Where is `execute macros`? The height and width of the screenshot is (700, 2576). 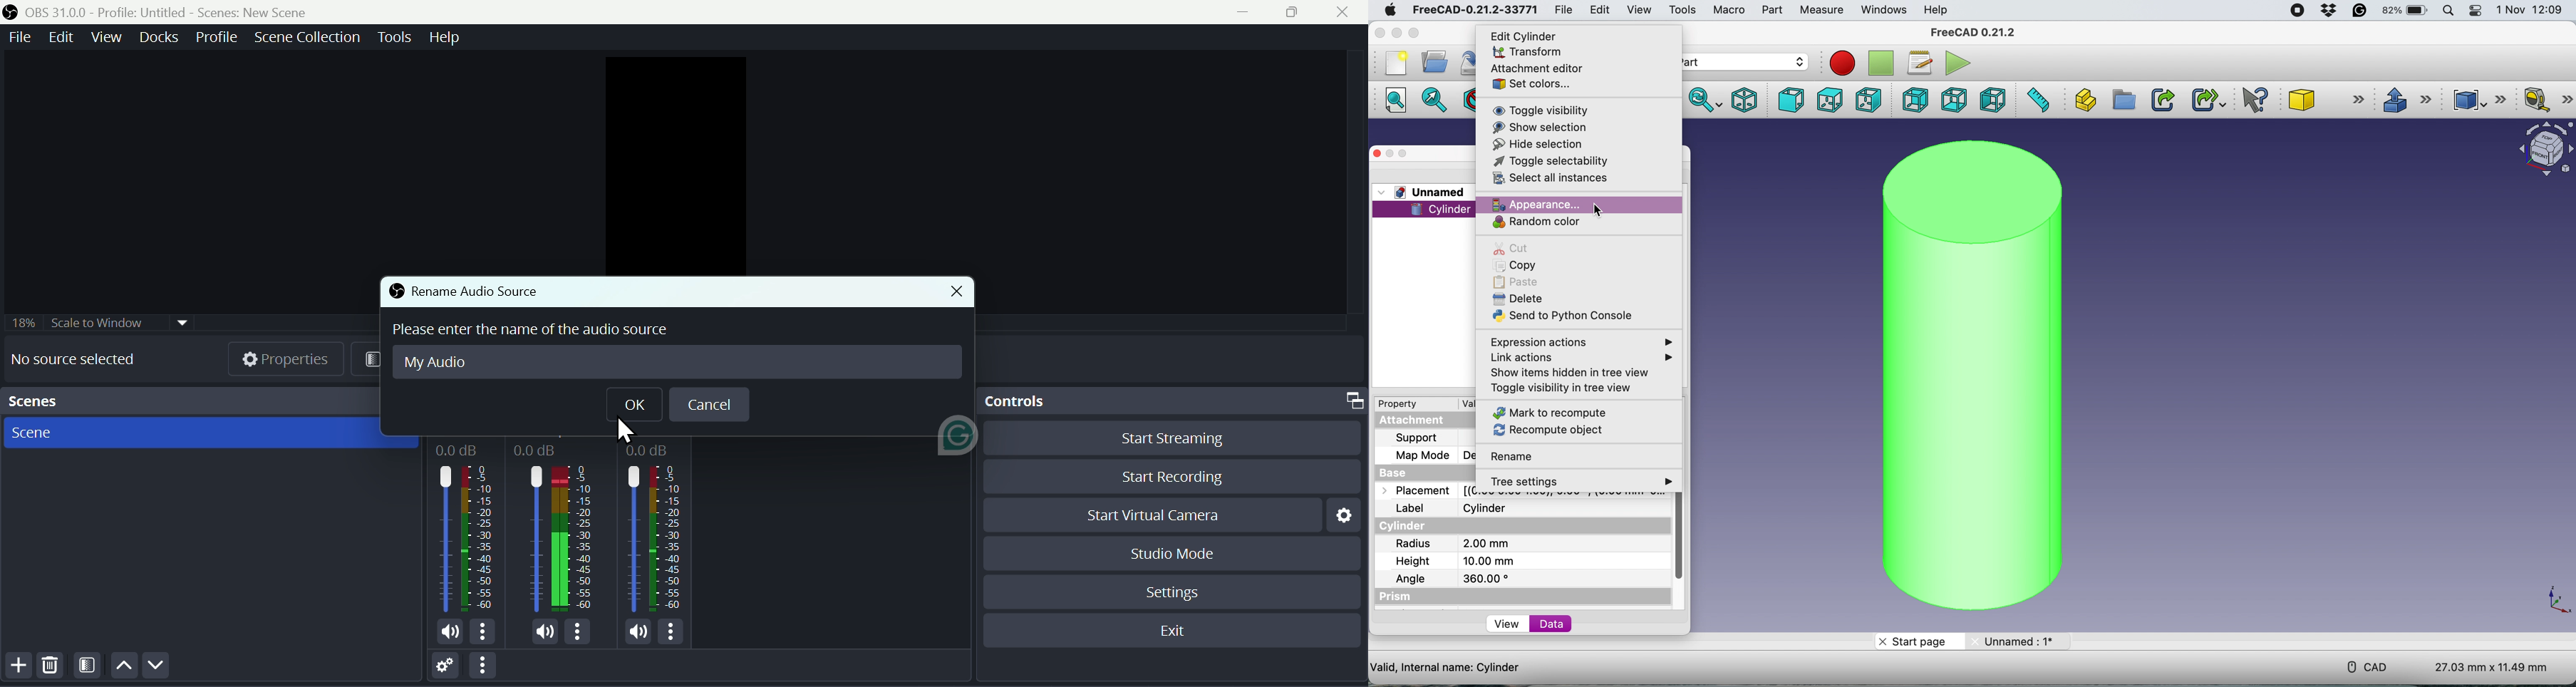 execute macros is located at coordinates (1954, 62).